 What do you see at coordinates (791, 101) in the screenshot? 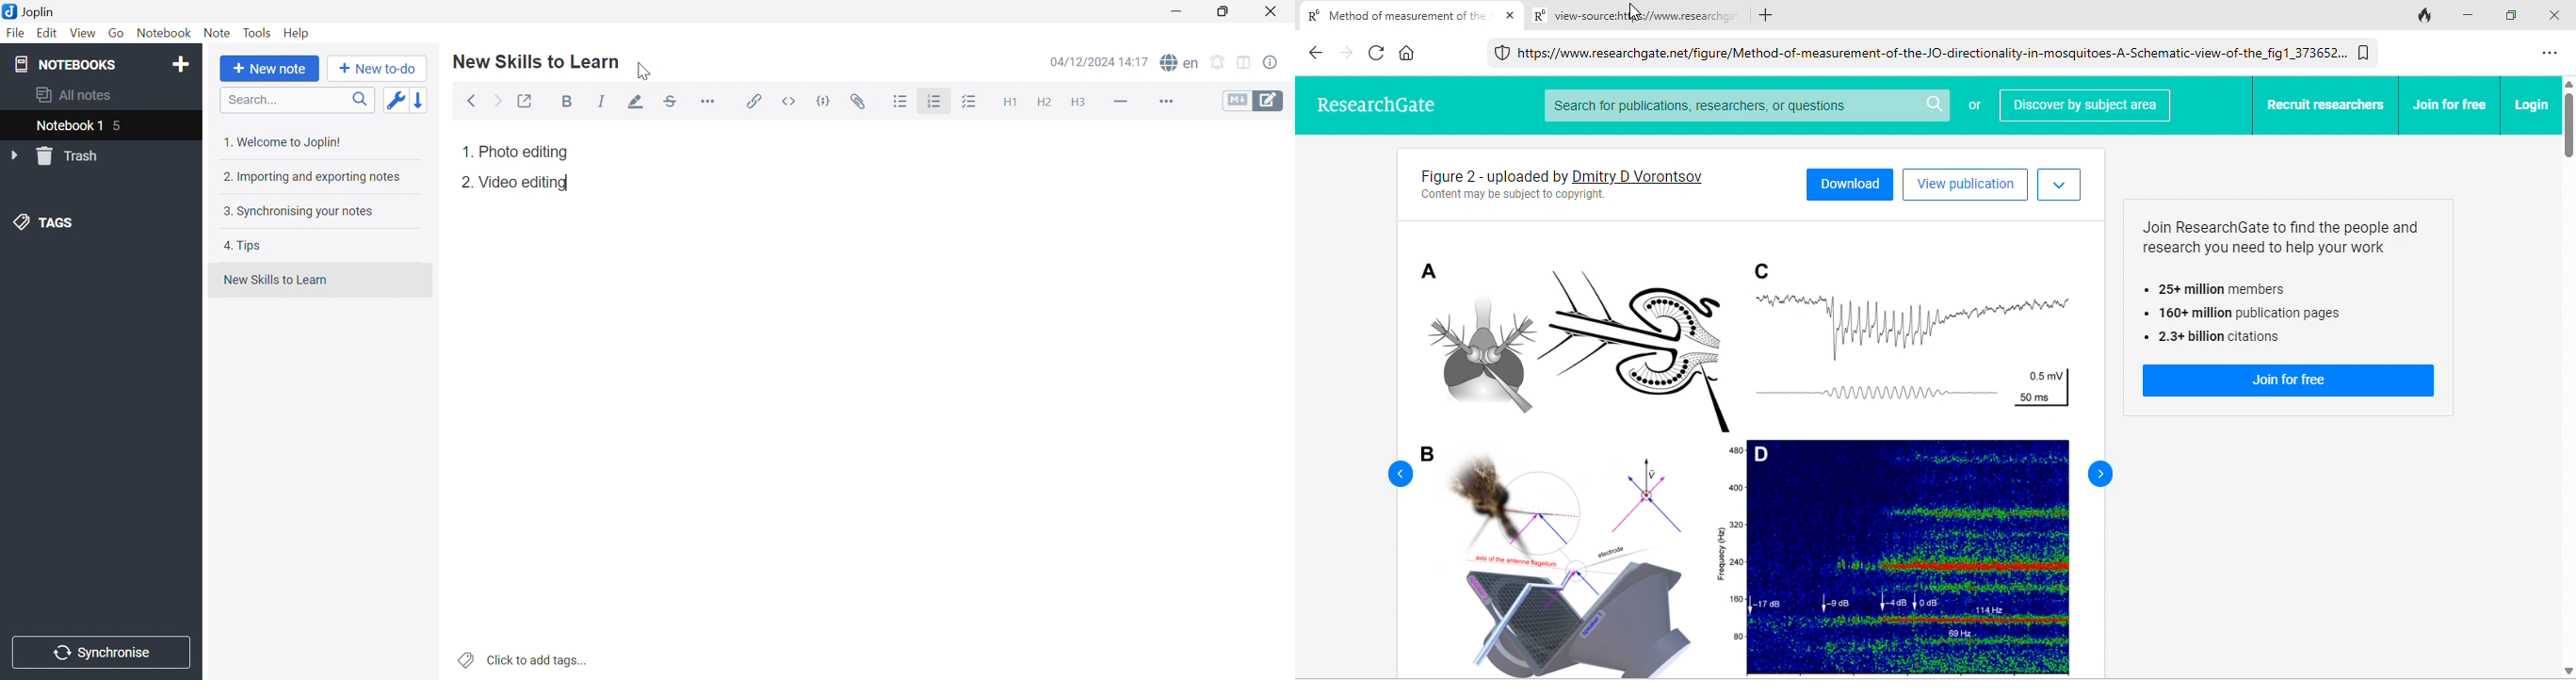
I see `Inline code` at bounding box center [791, 101].